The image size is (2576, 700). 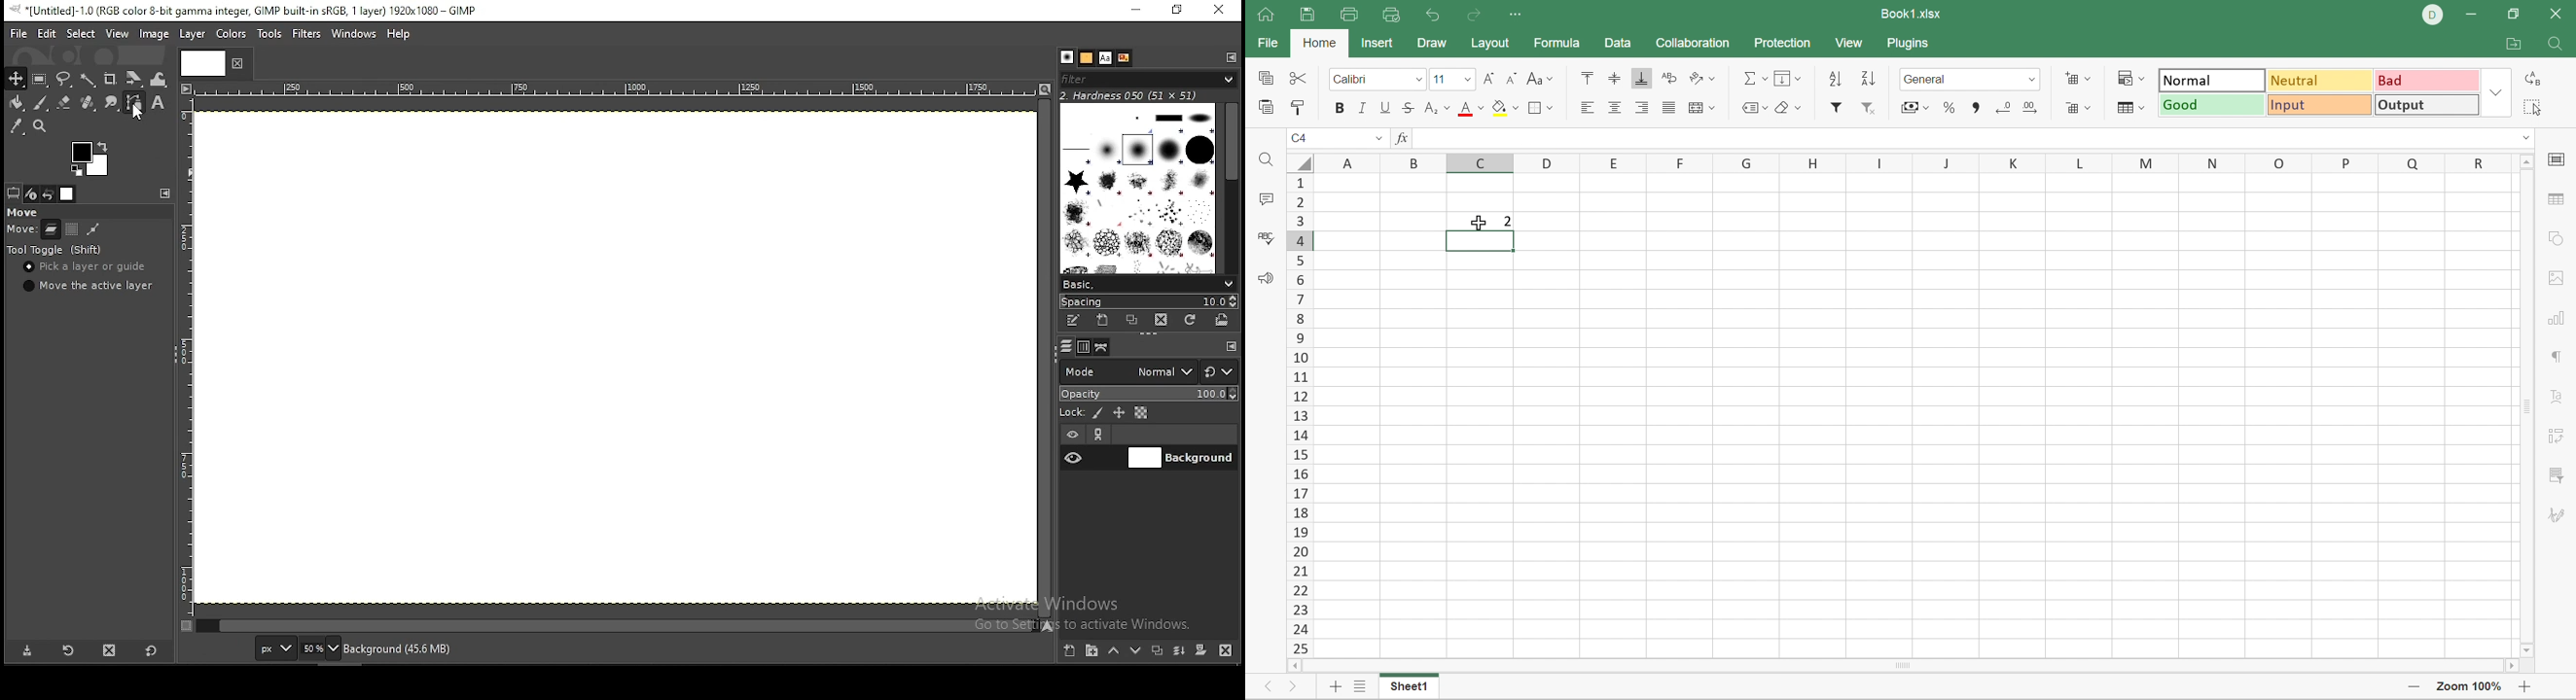 What do you see at coordinates (1913, 108) in the screenshot?
I see `Accounting style` at bounding box center [1913, 108].